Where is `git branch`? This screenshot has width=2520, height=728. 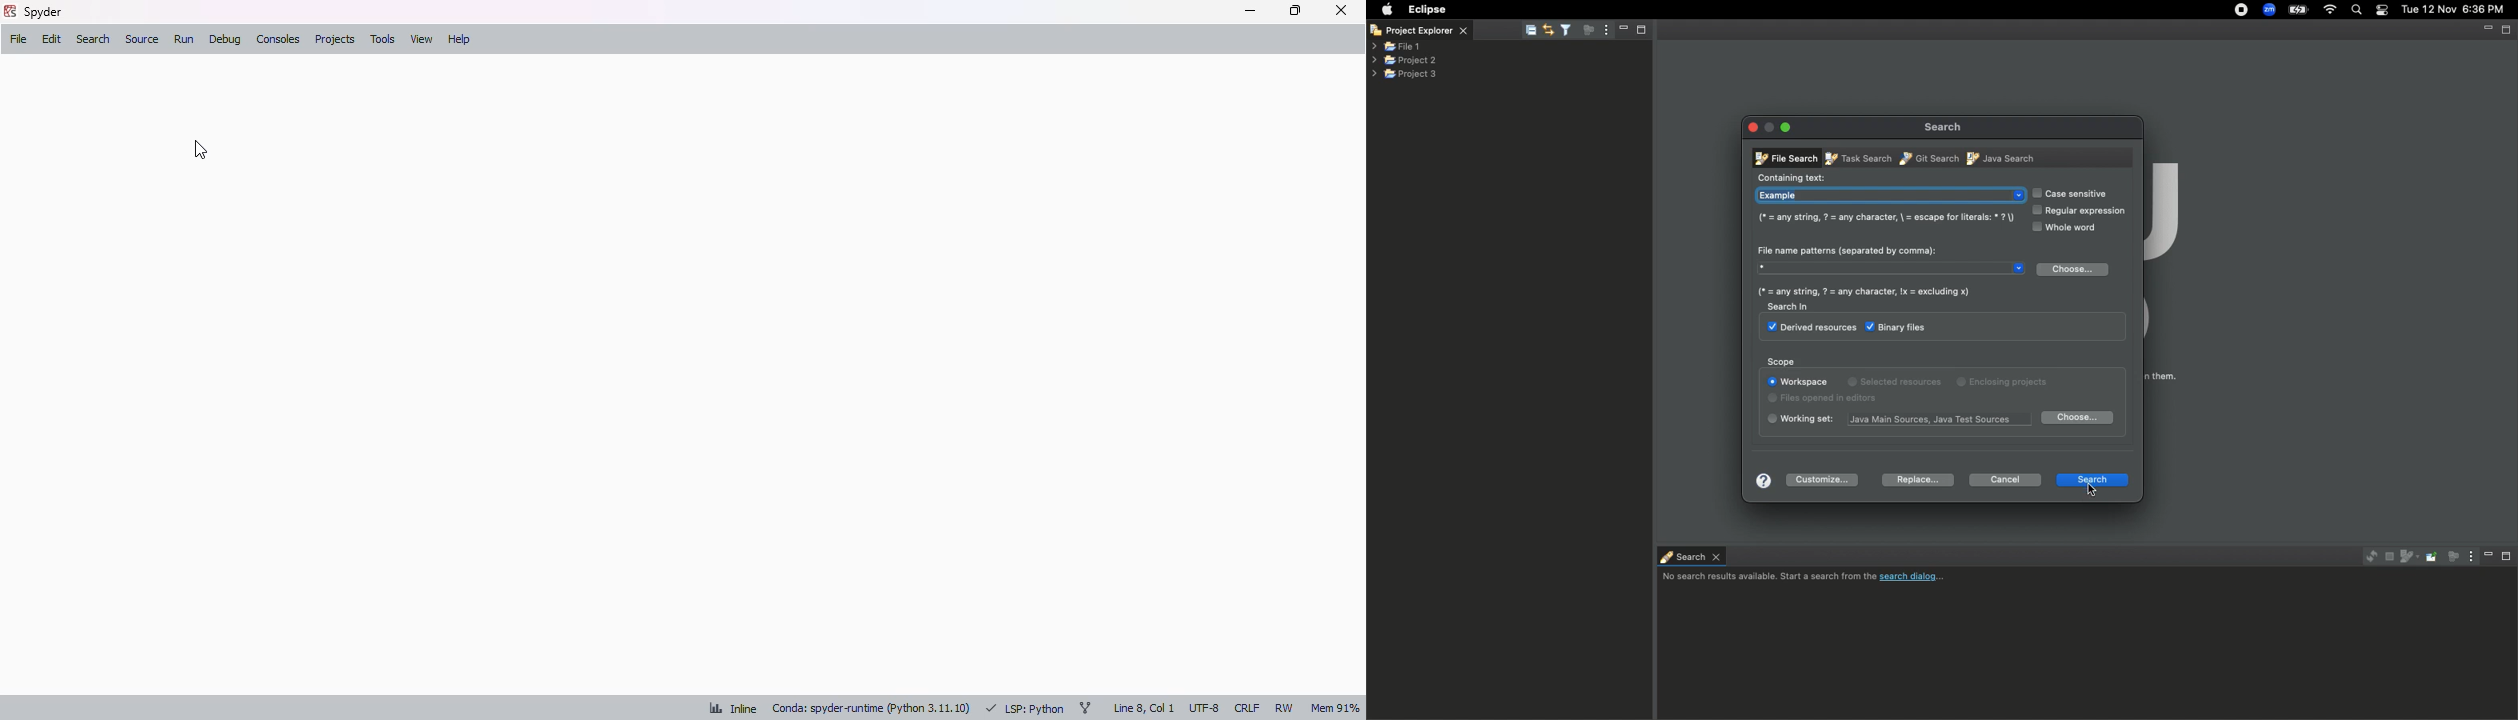 git branch is located at coordinates (1085, 707).